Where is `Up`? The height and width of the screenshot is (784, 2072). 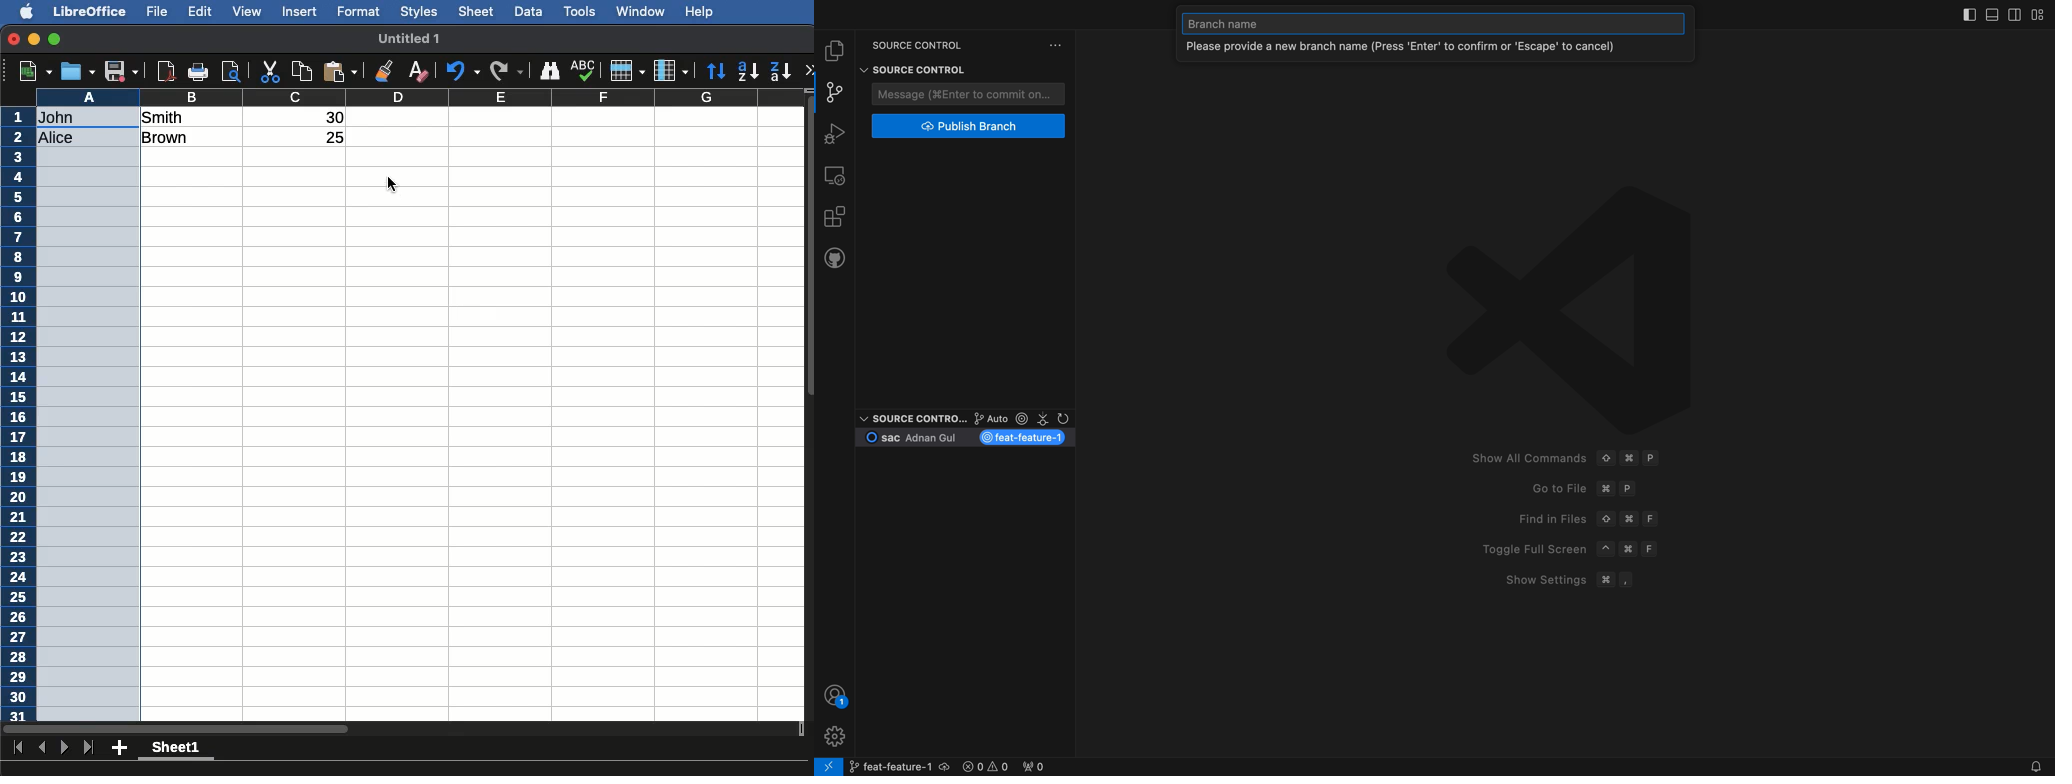
Up is located at coordinates (1606, 519).